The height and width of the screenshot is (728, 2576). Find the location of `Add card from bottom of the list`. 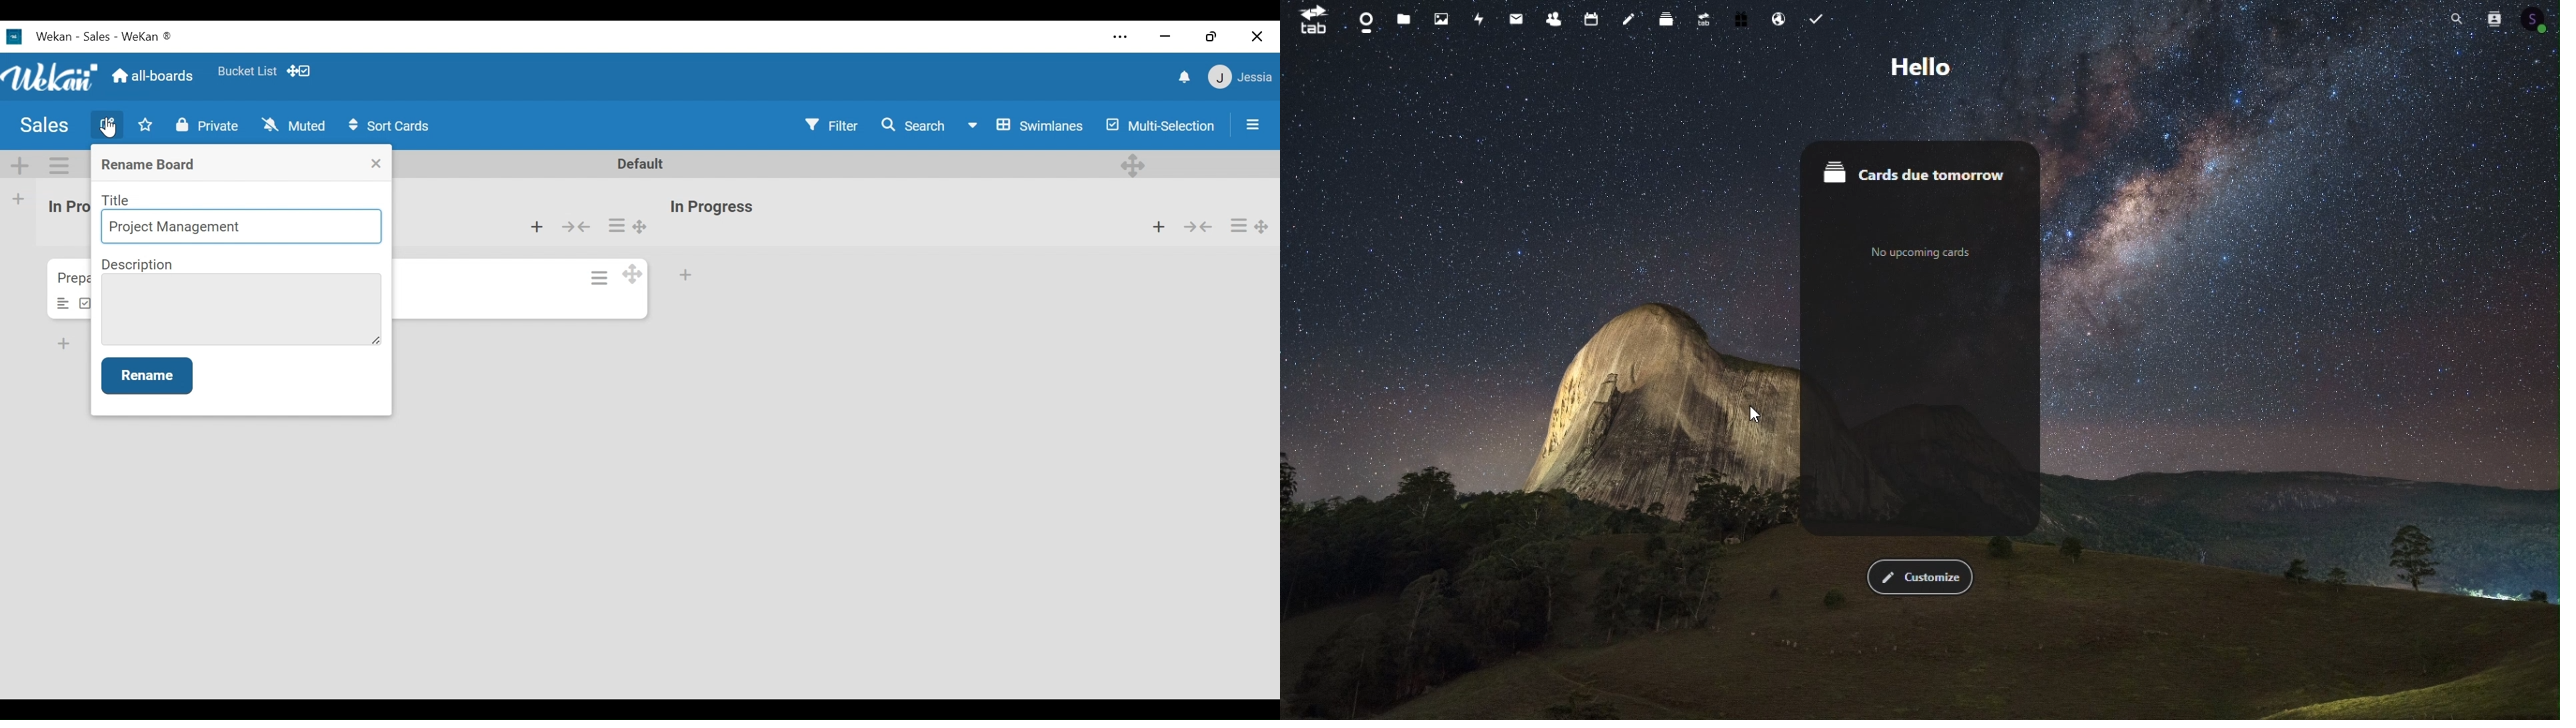

Add card from bottom of the list is located at coordinates (537, 227).